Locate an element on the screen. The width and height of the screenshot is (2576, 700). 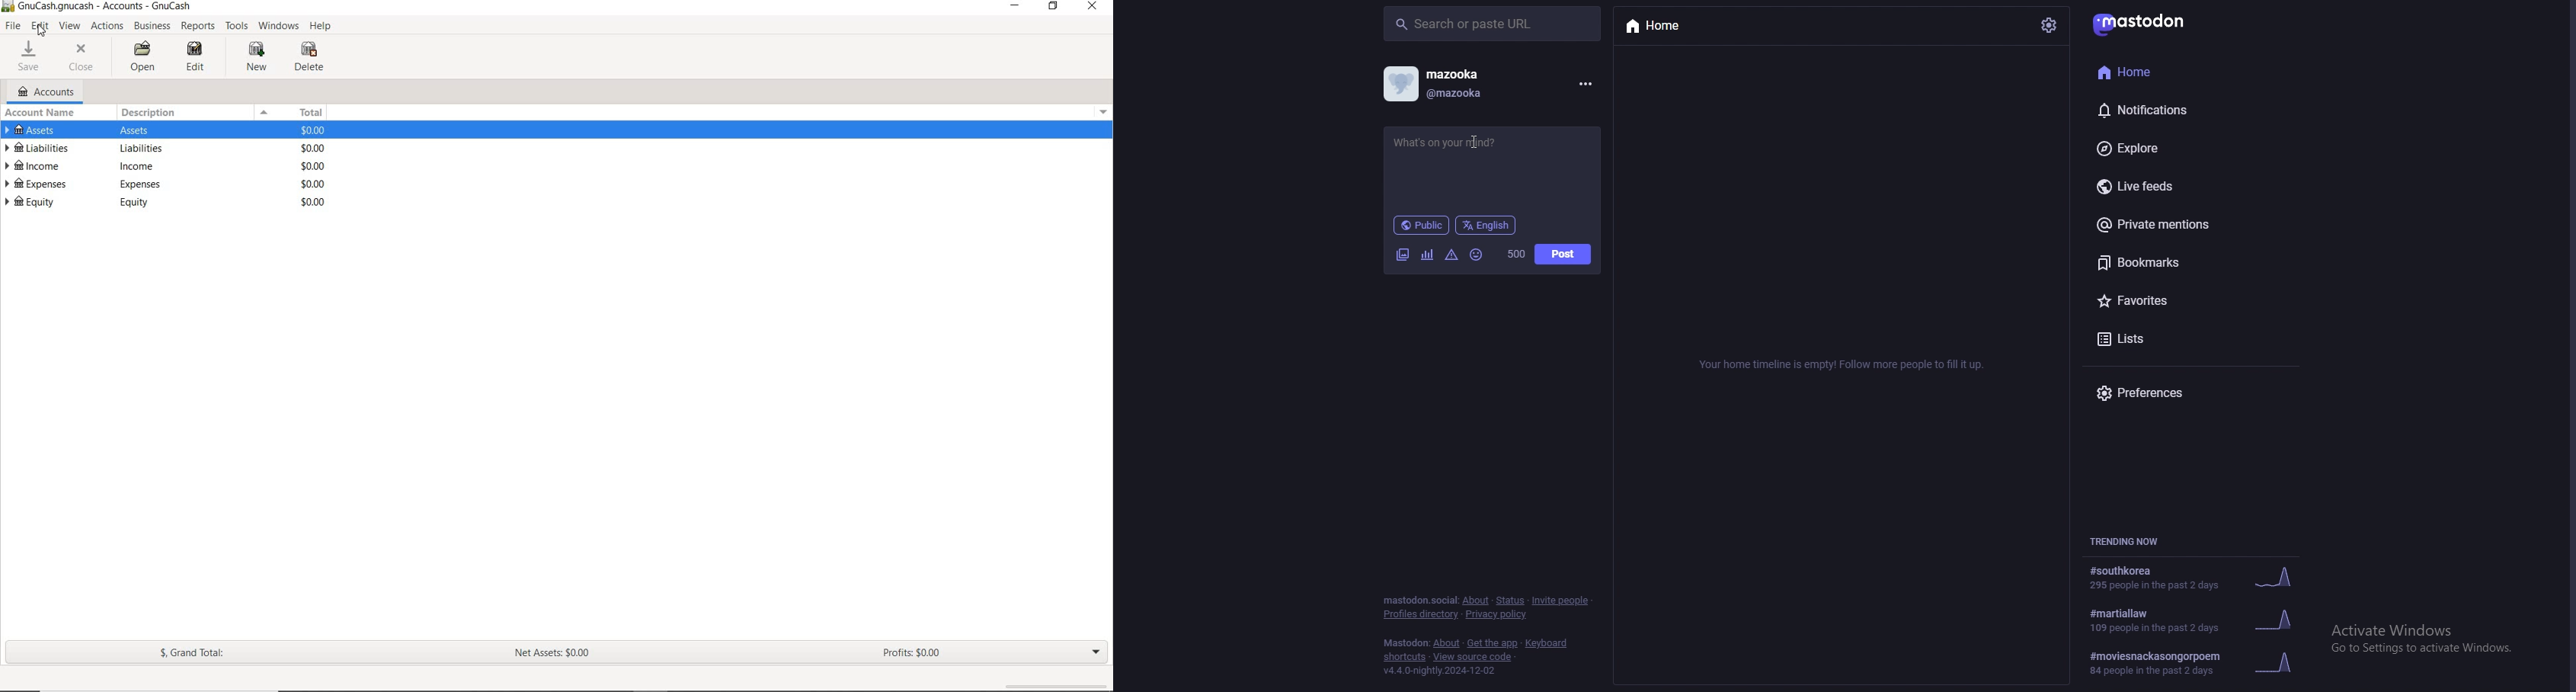
menu is located at coordinates (1587, 84).